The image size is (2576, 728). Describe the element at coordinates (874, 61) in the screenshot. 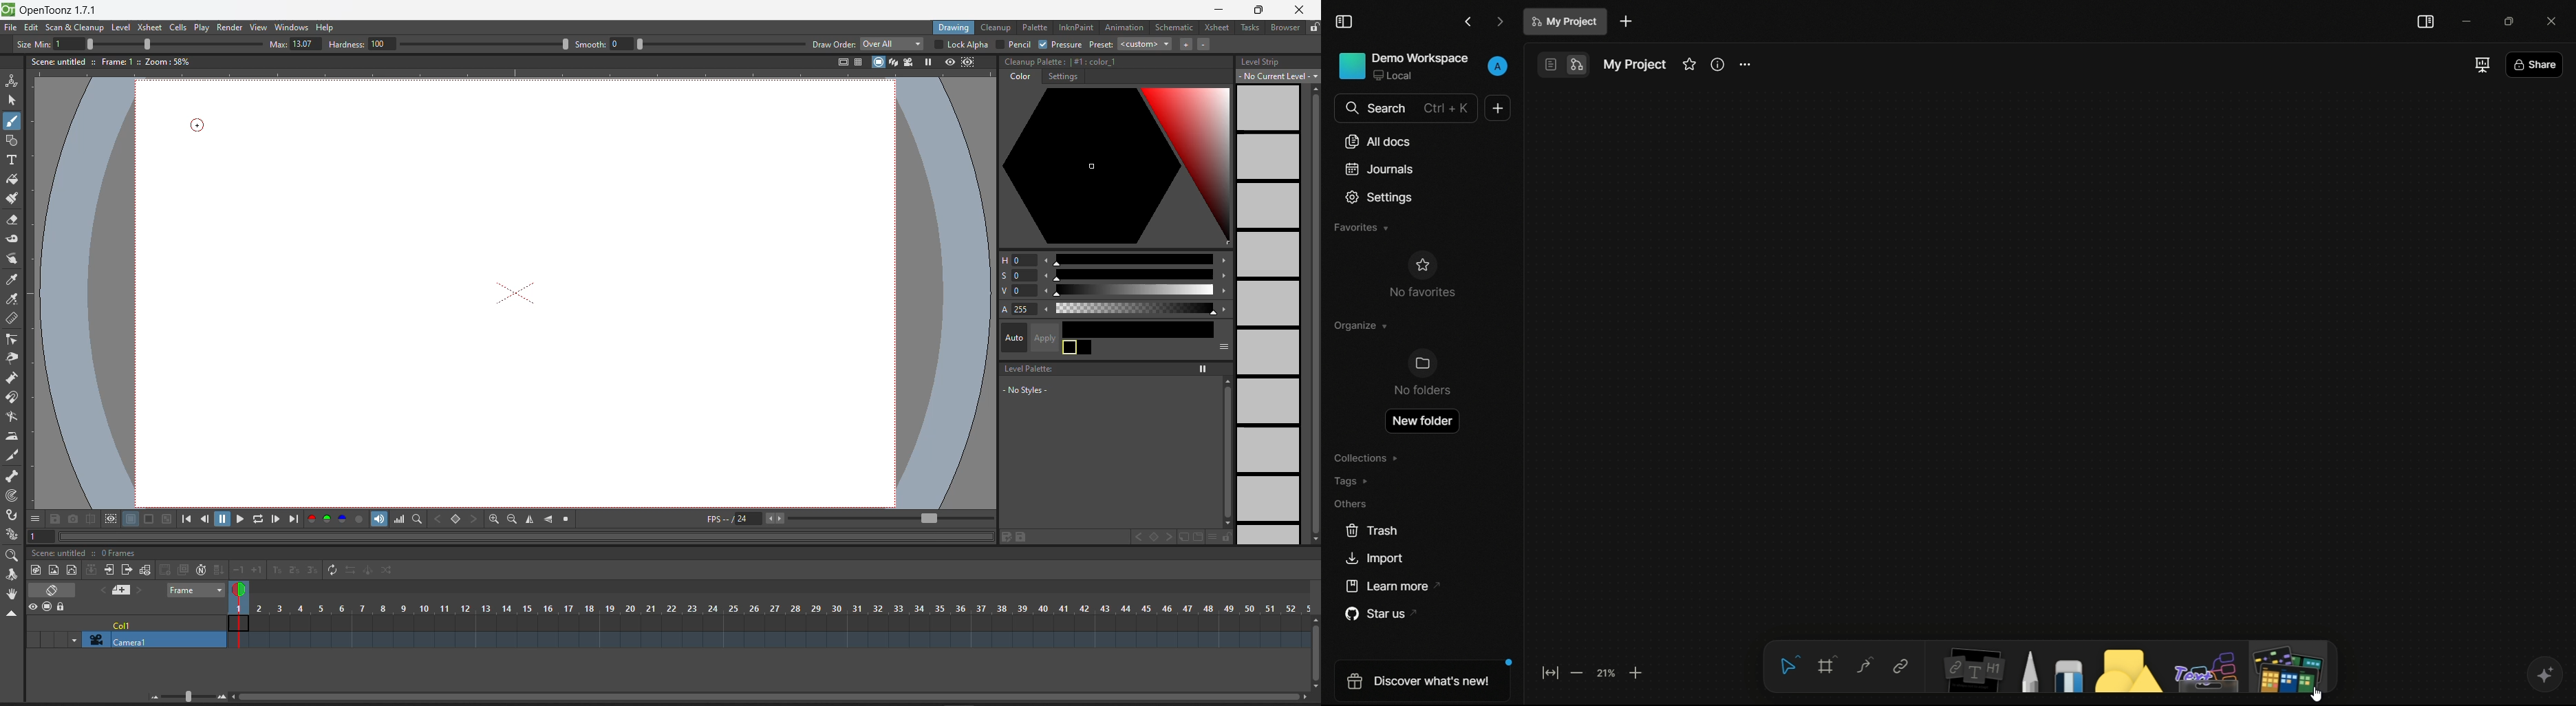

I see `camera stand view` at that location.